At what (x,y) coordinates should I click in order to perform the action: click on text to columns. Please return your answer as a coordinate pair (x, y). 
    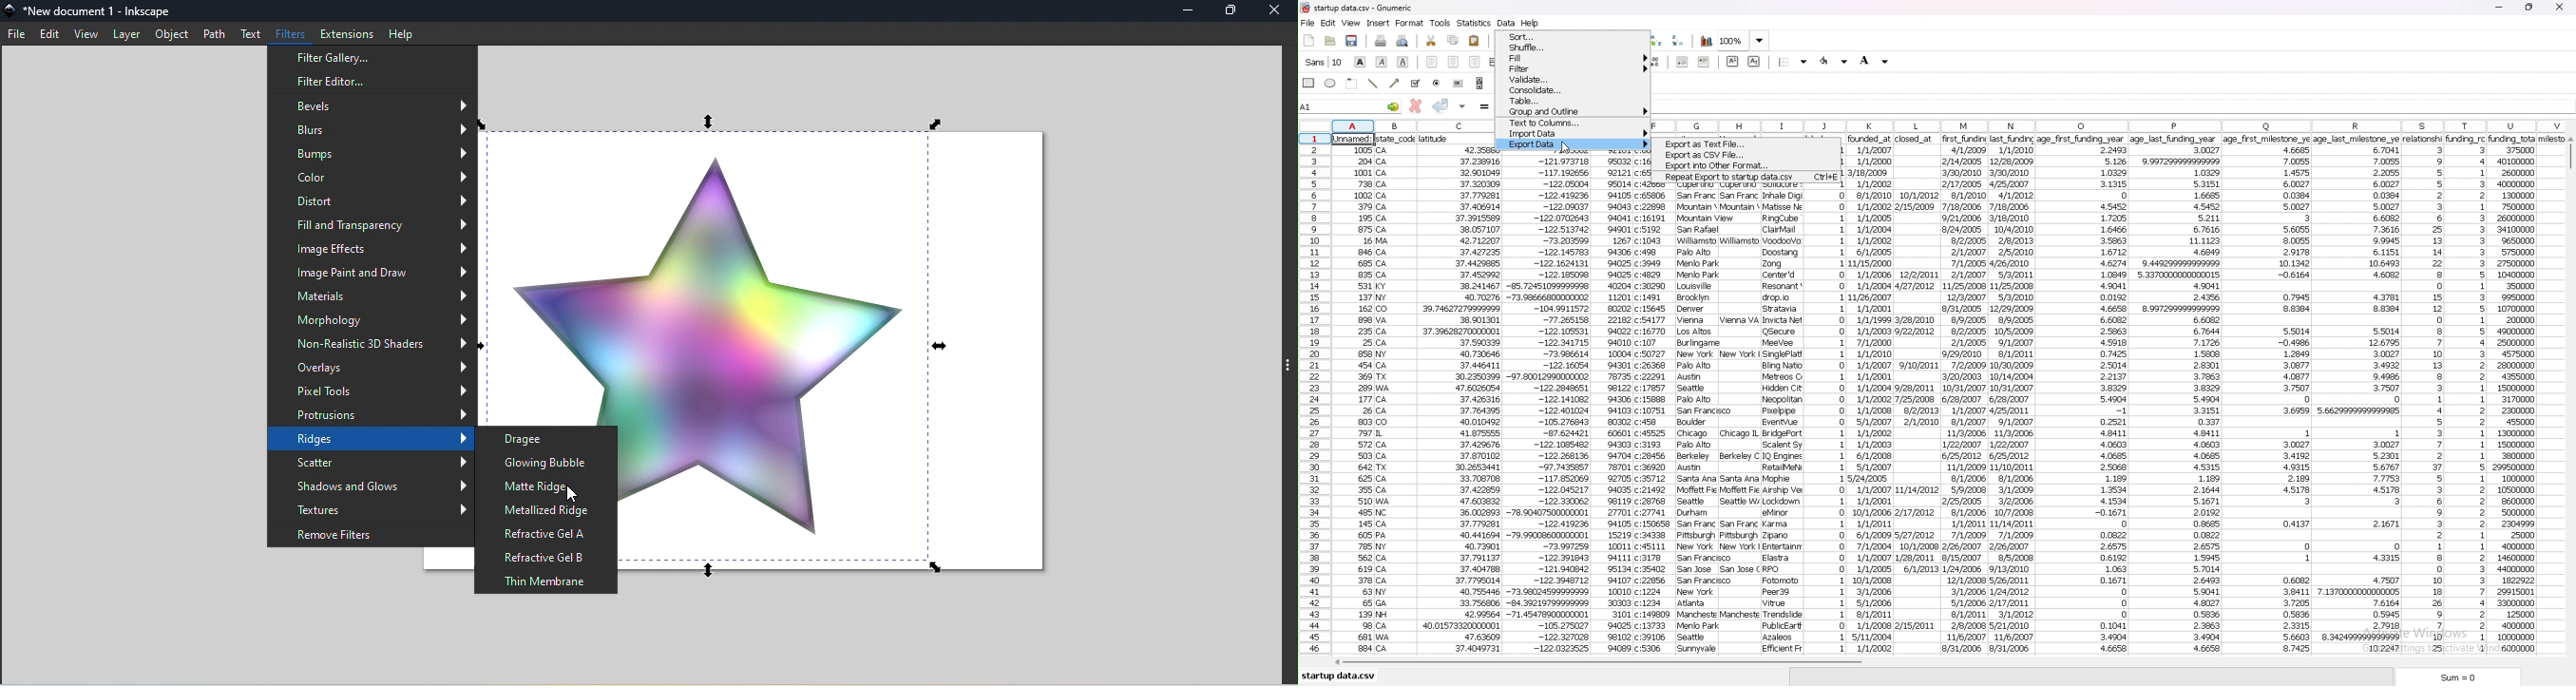
    Looking at the image, I should click on (1574, 123).